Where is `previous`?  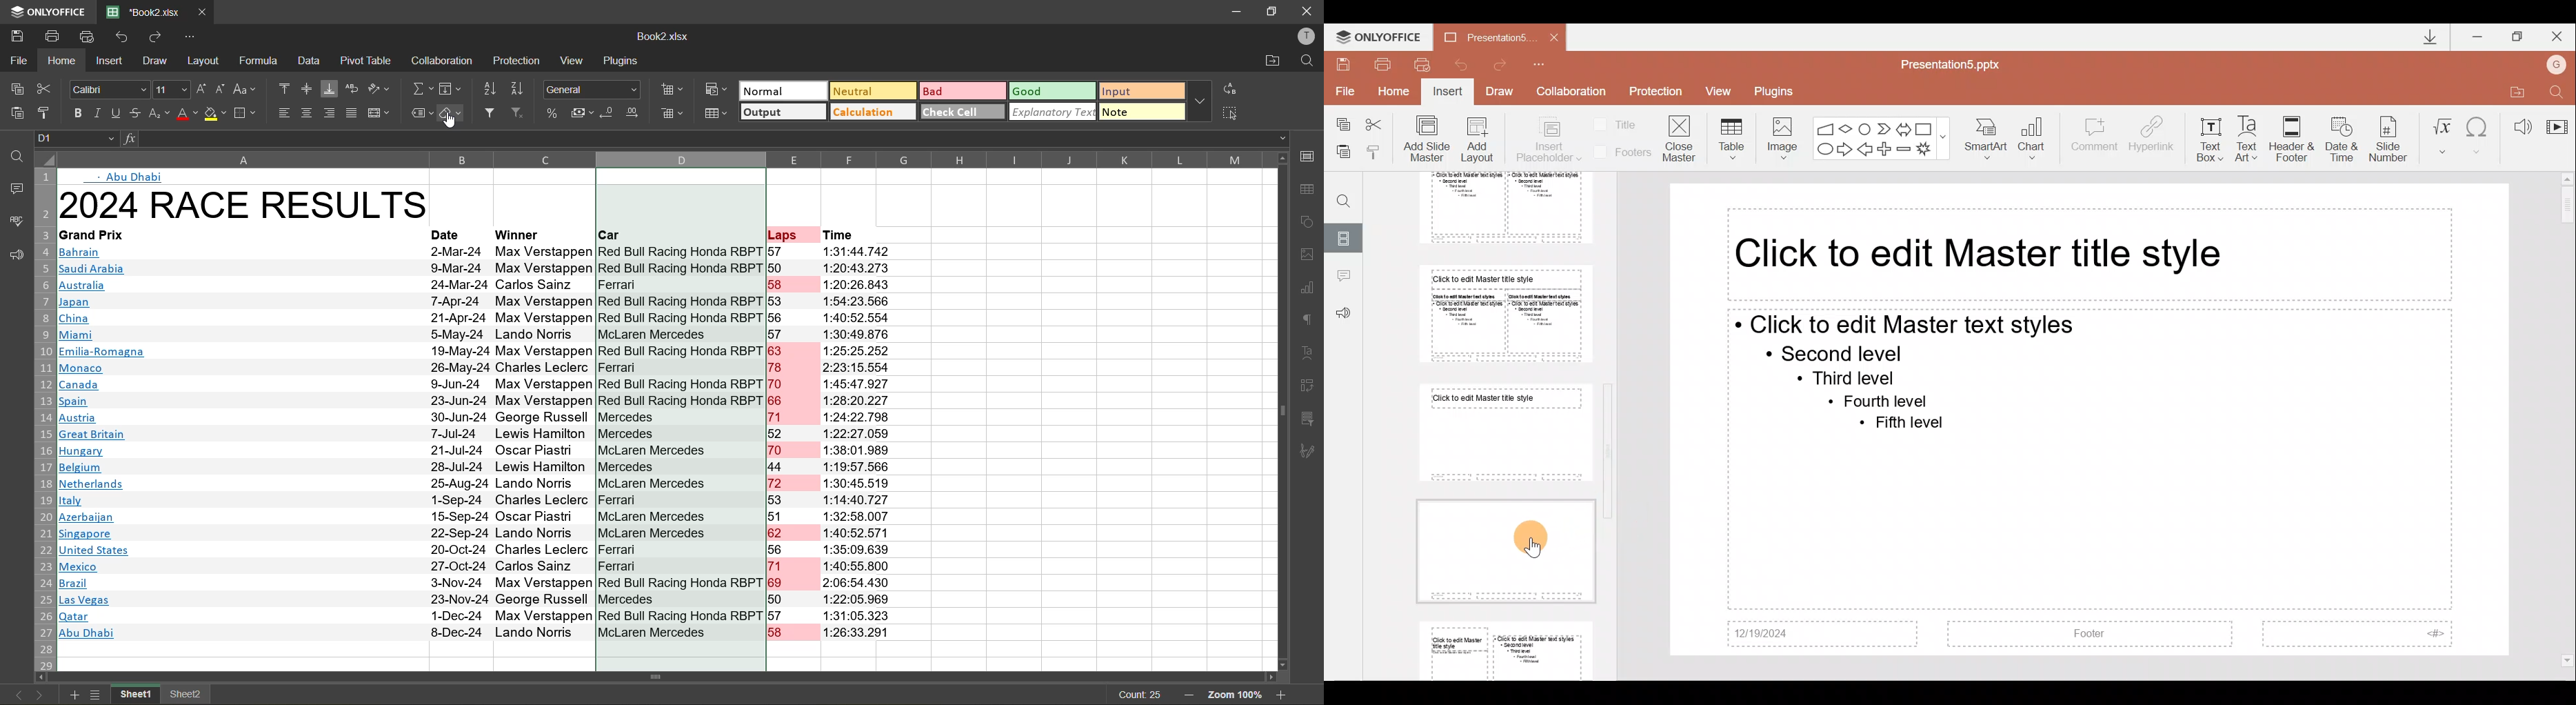
previous is located at coordinates (19, 695).